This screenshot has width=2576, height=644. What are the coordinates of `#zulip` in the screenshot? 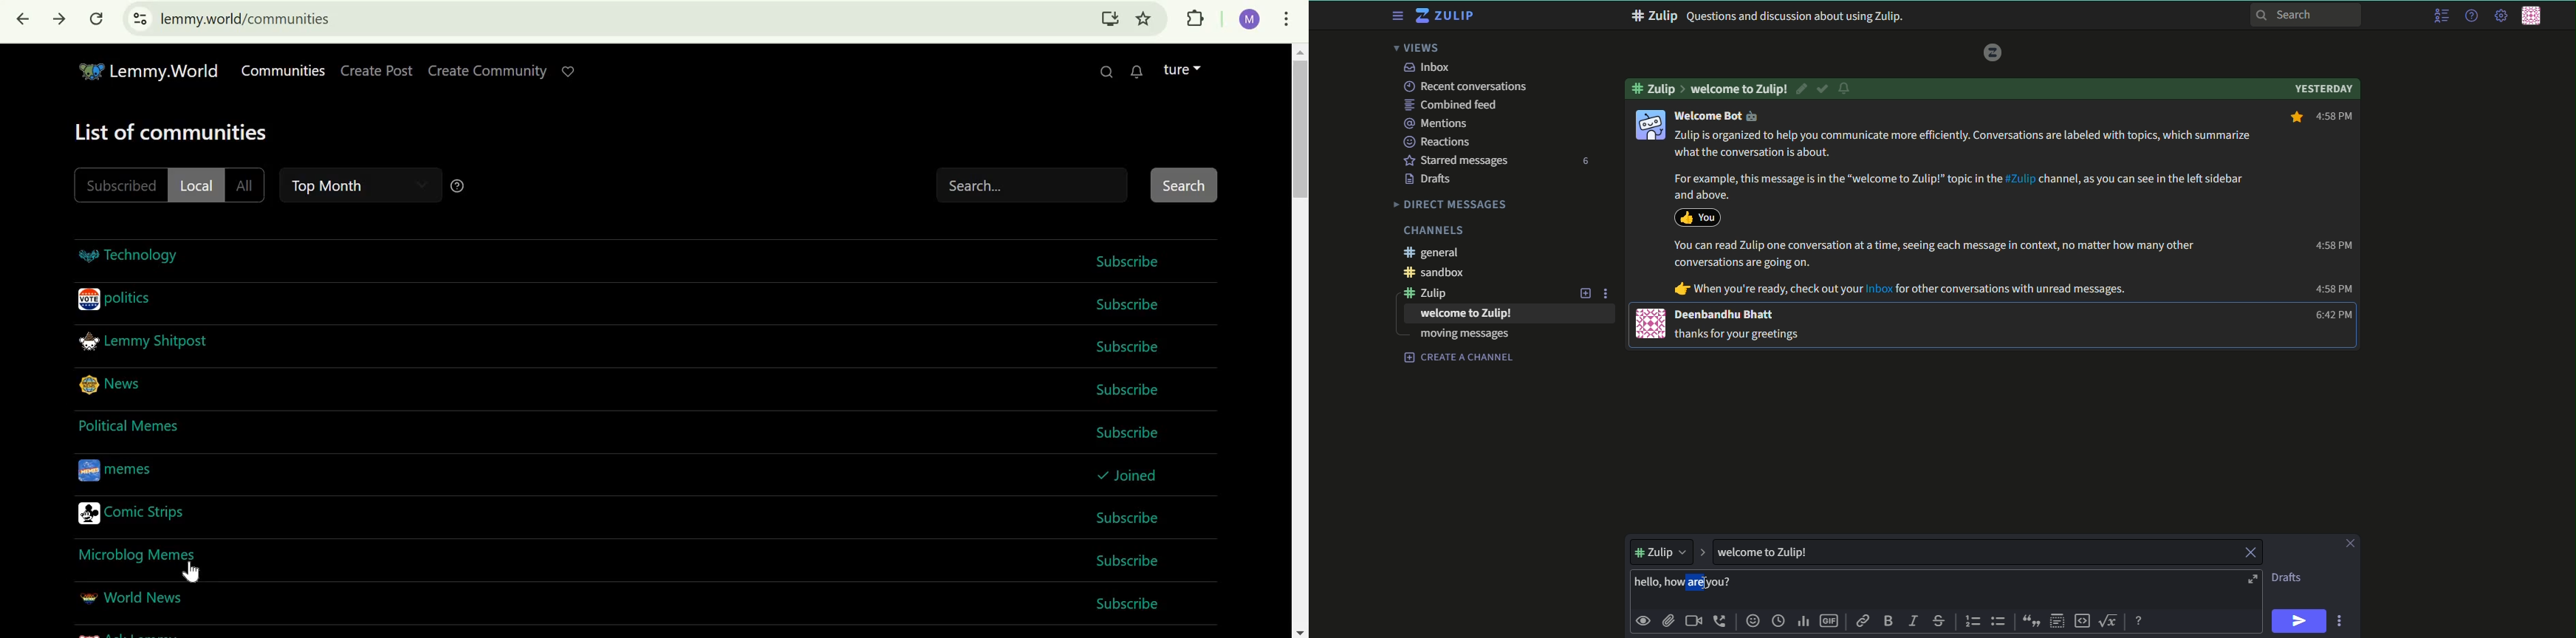 It's located at (1657, 87).